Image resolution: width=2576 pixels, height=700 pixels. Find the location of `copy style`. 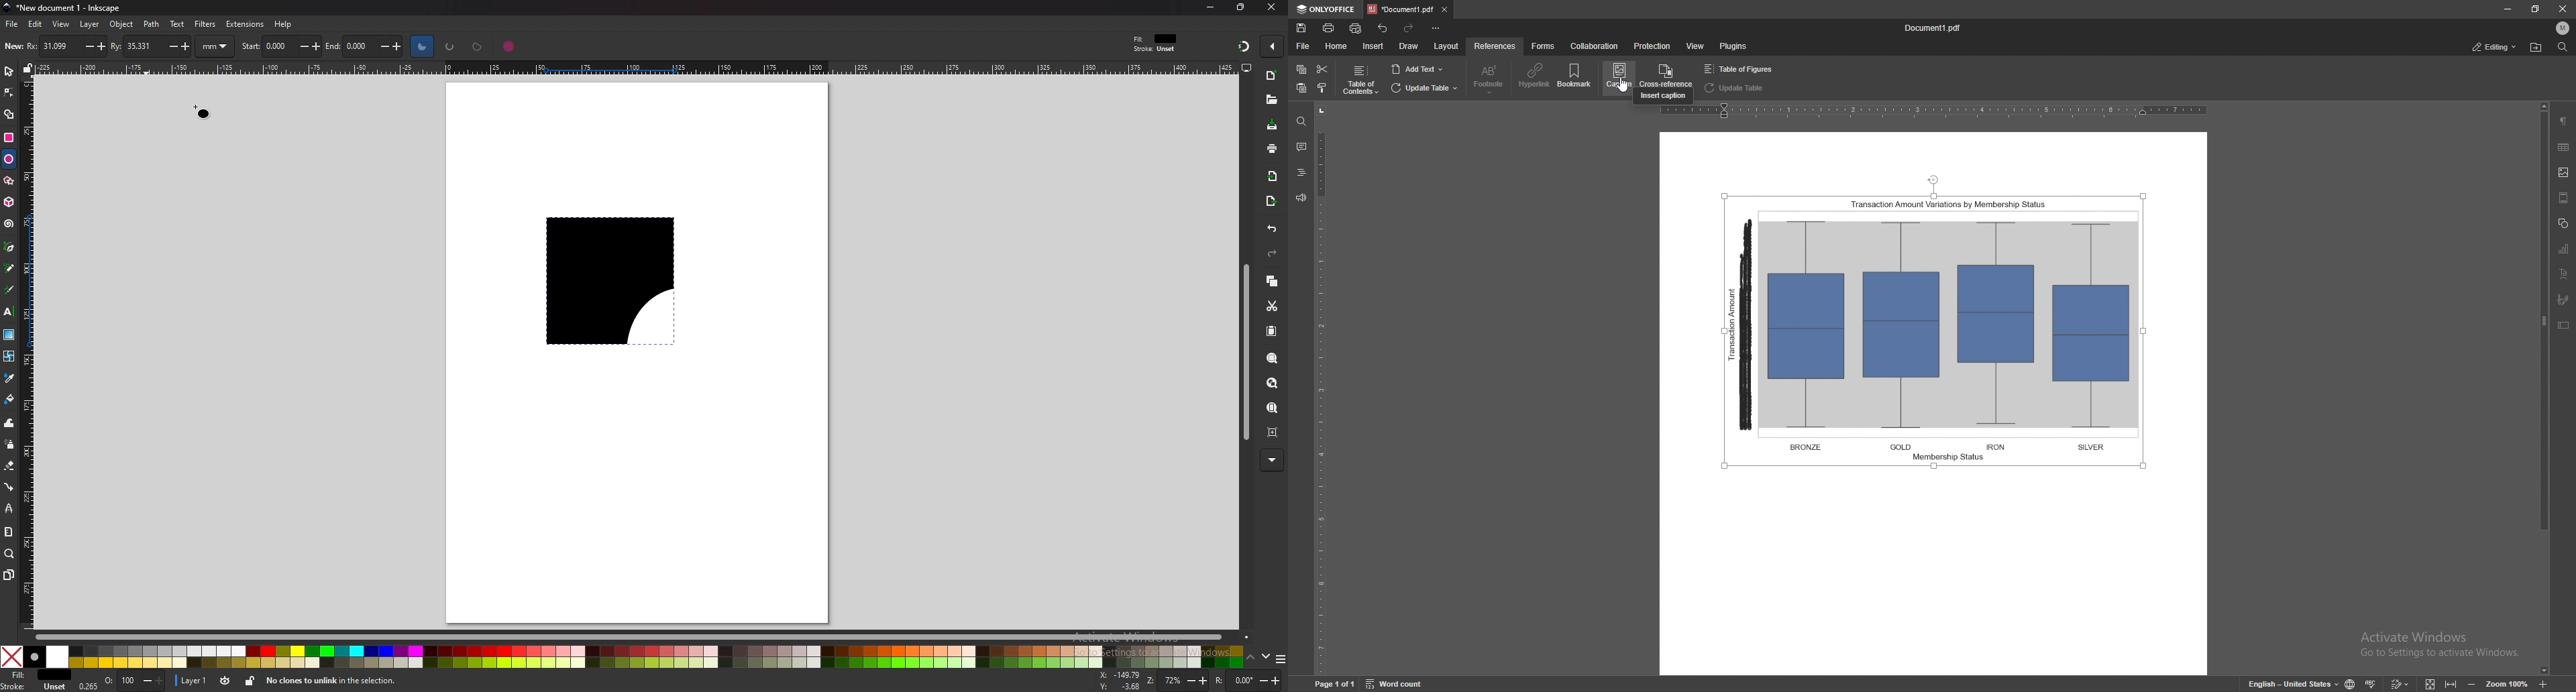

copy style is located at coordinates (1322, 88).